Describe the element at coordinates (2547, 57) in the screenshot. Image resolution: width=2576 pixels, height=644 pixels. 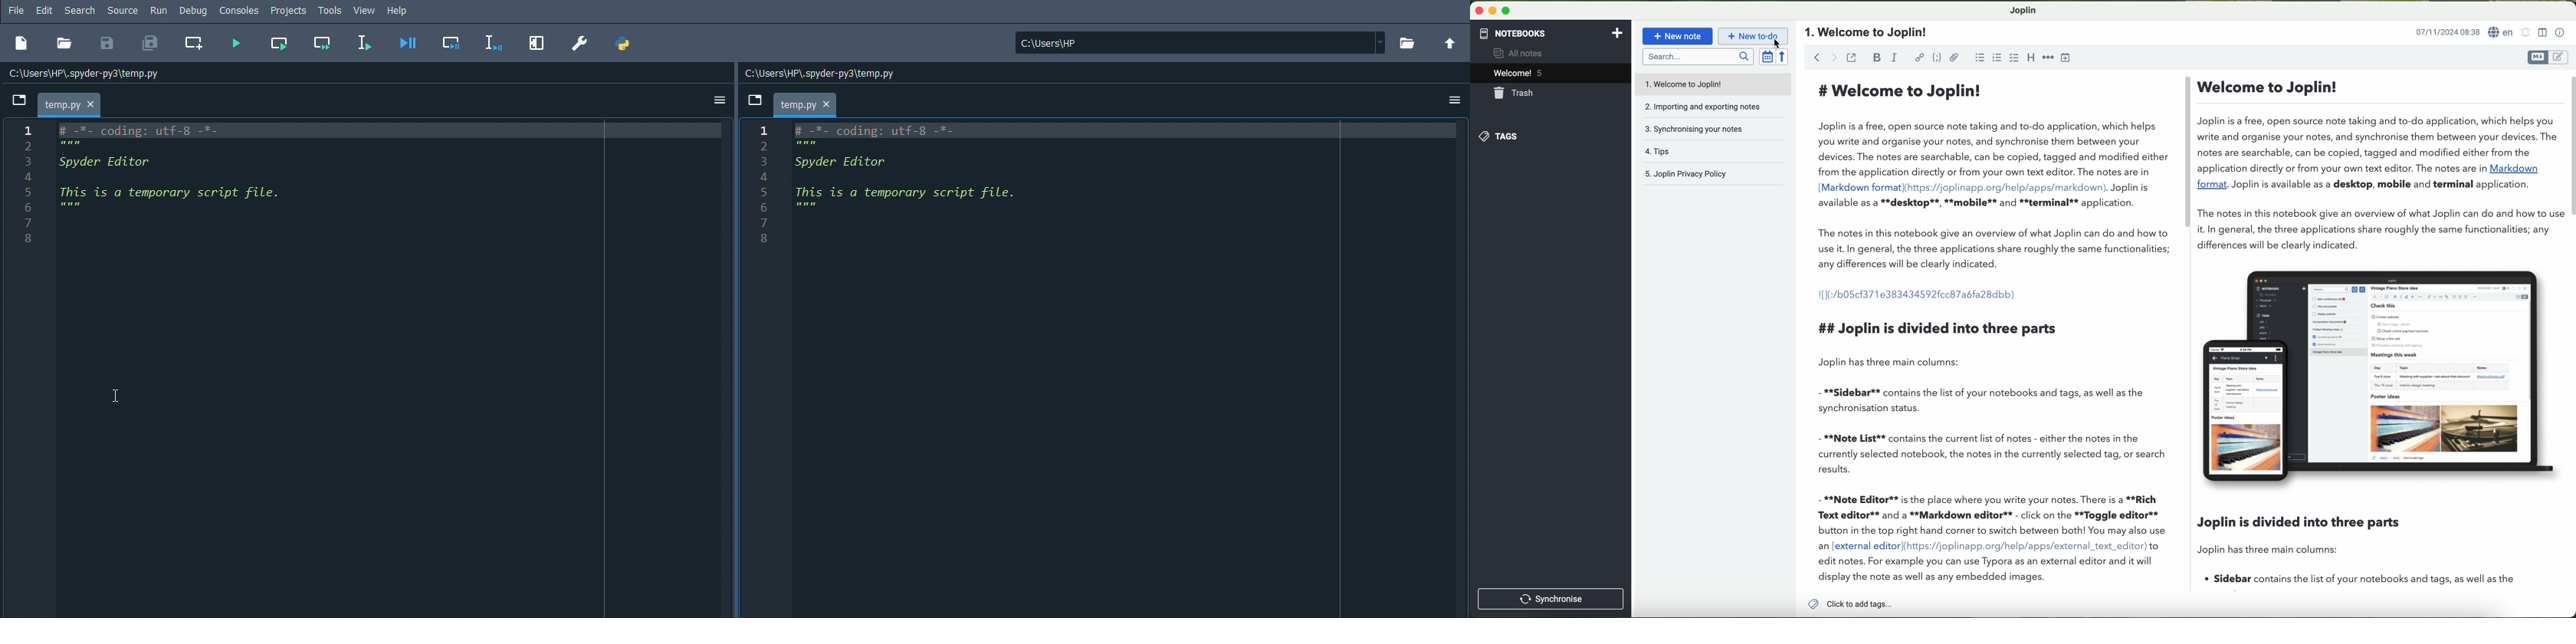
I see `toggle editors` at that location.